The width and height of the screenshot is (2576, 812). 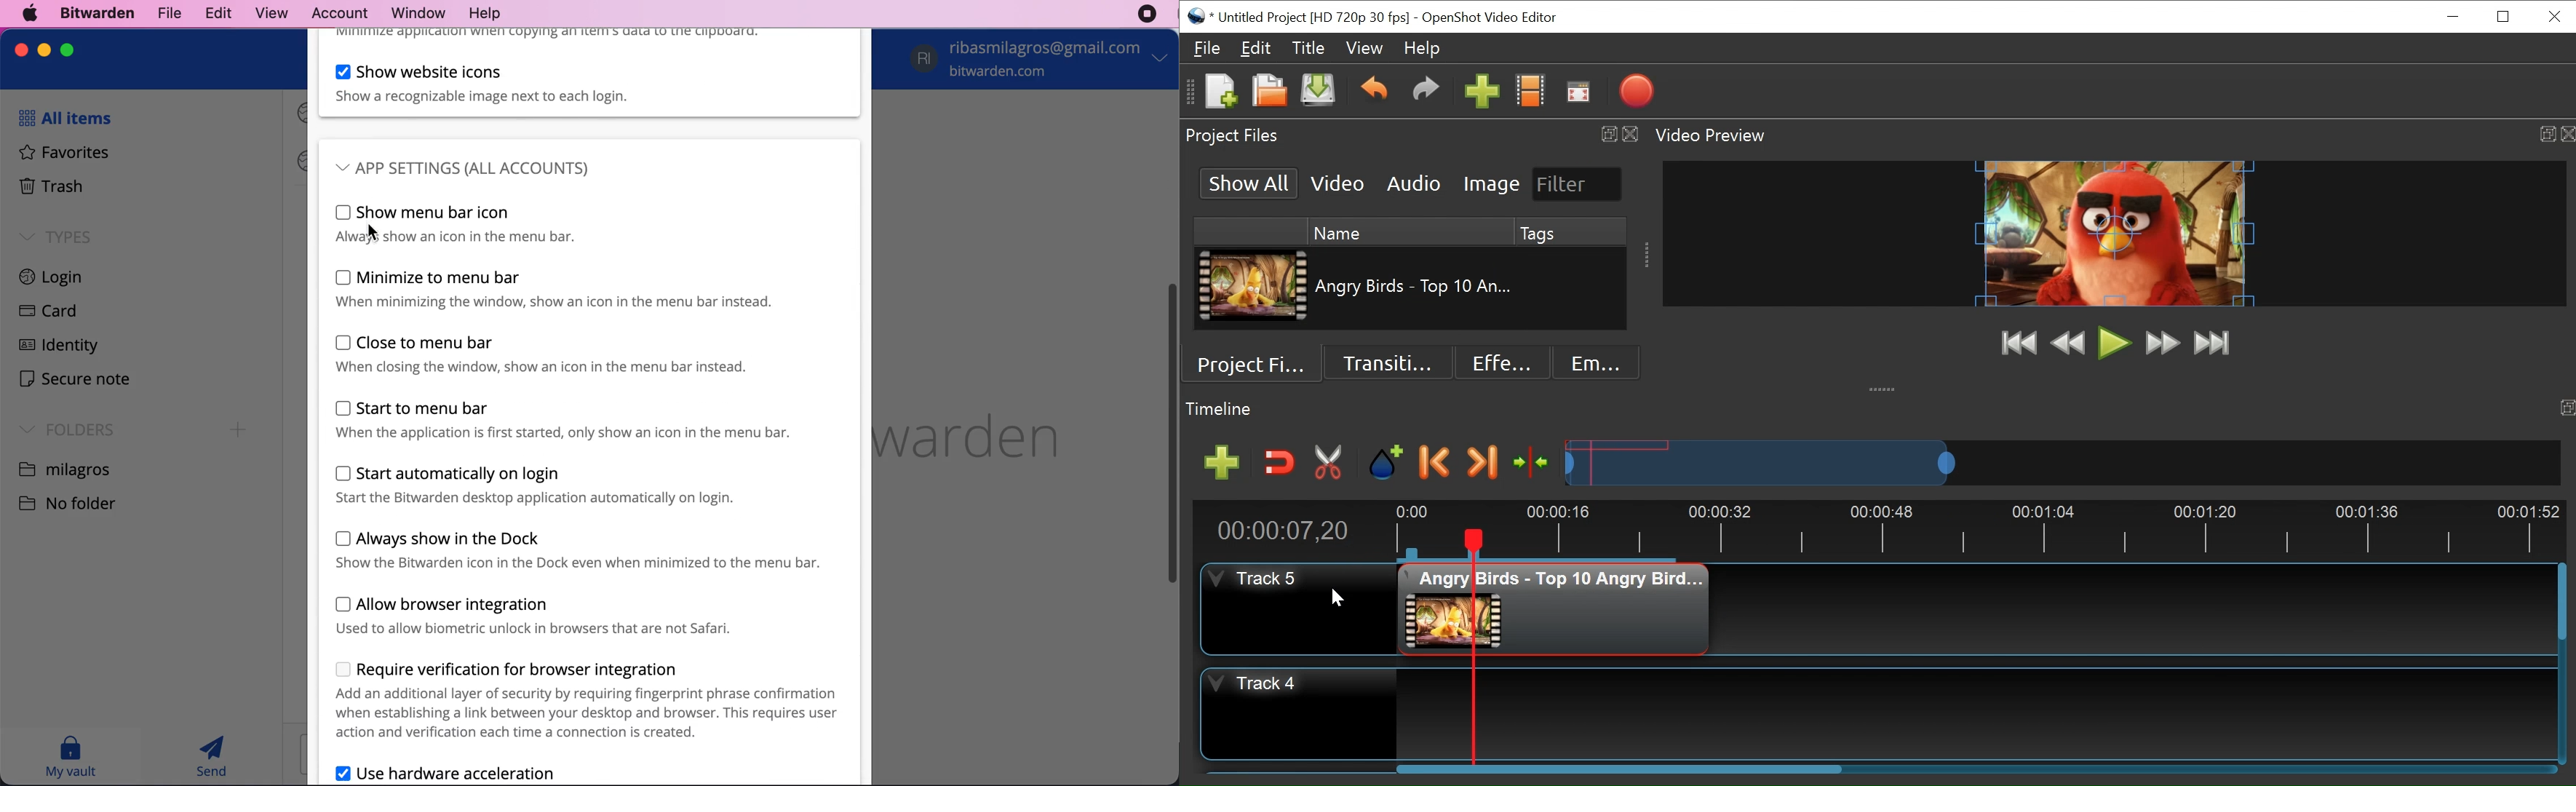 I want to click on Track Header, so click(x=1296, y=607).